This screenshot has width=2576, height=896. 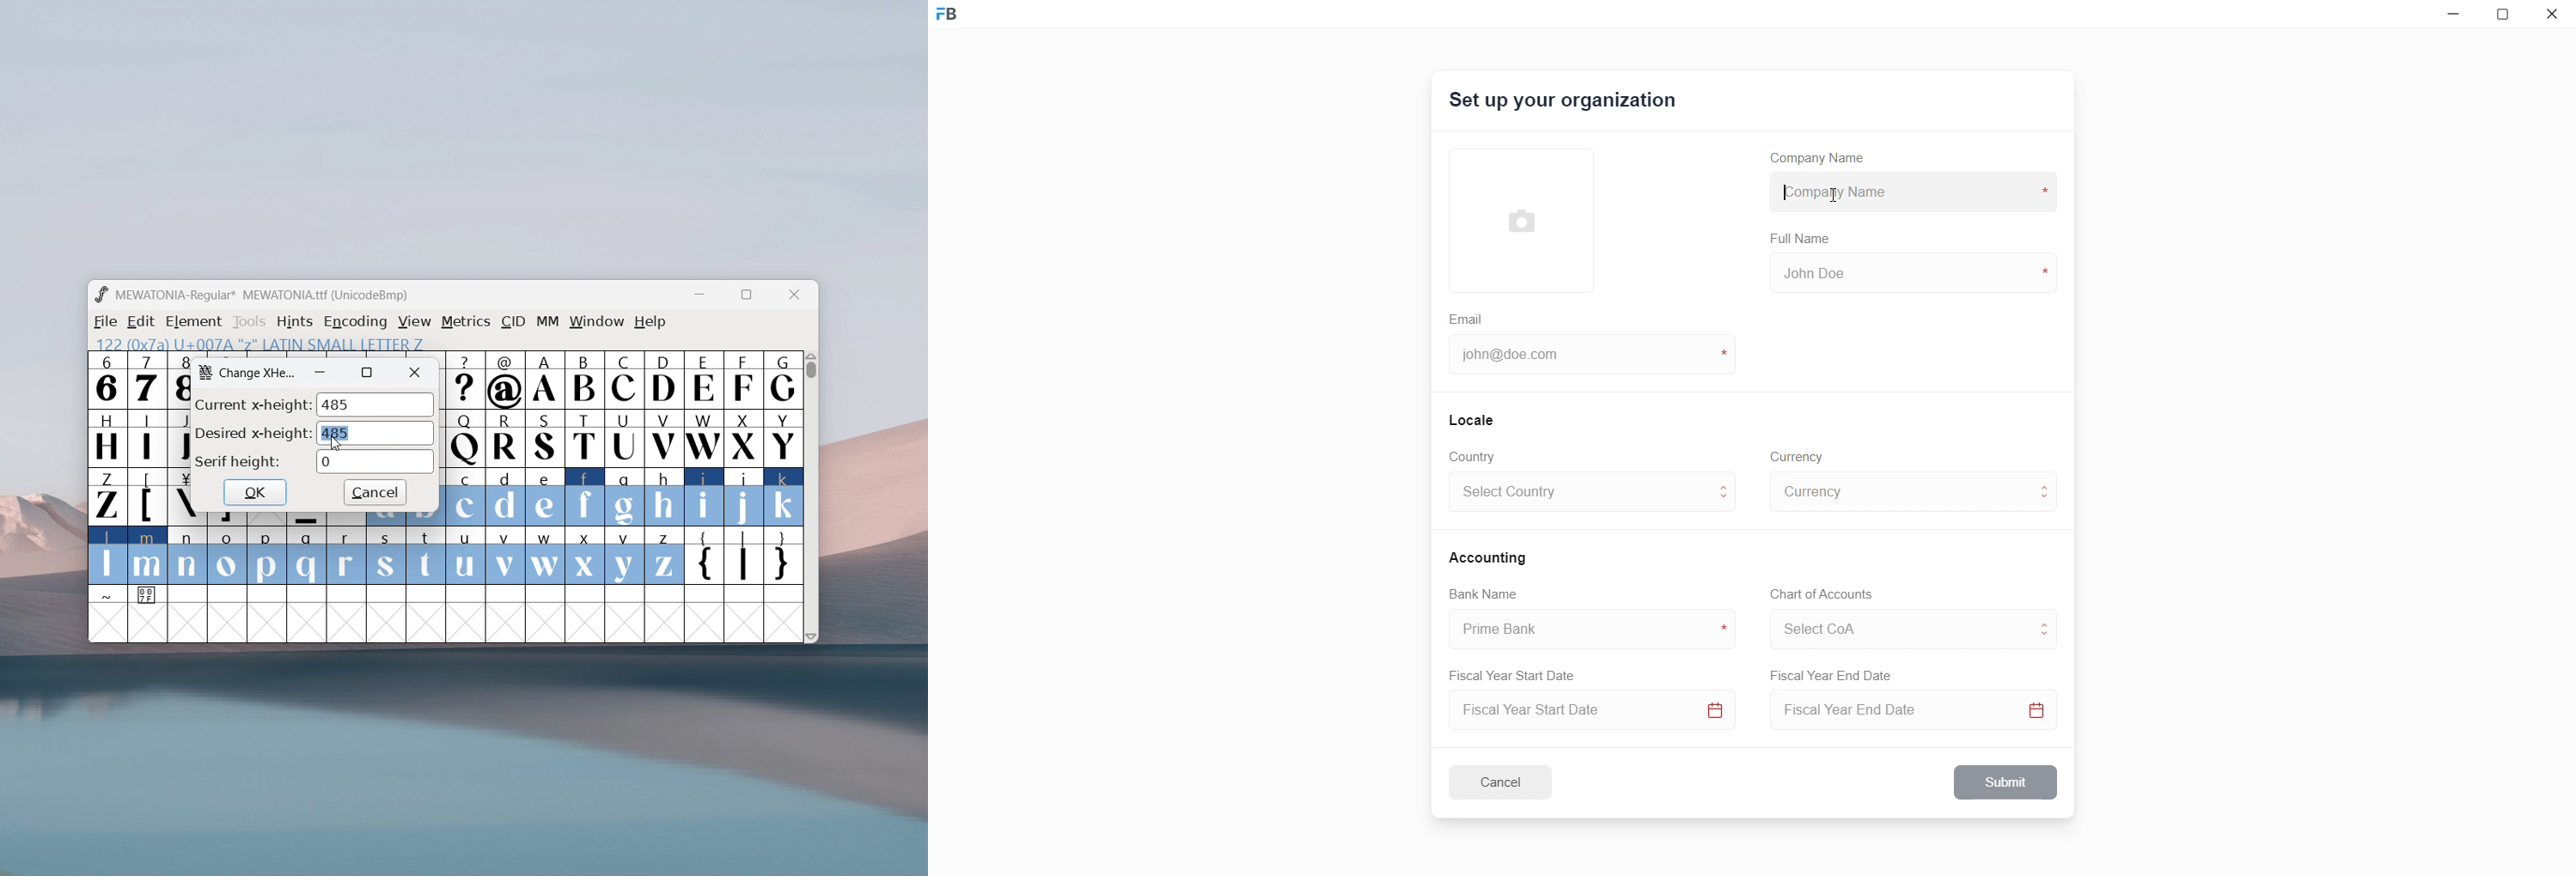 I want to click on 6, so click(x=107, y=380).